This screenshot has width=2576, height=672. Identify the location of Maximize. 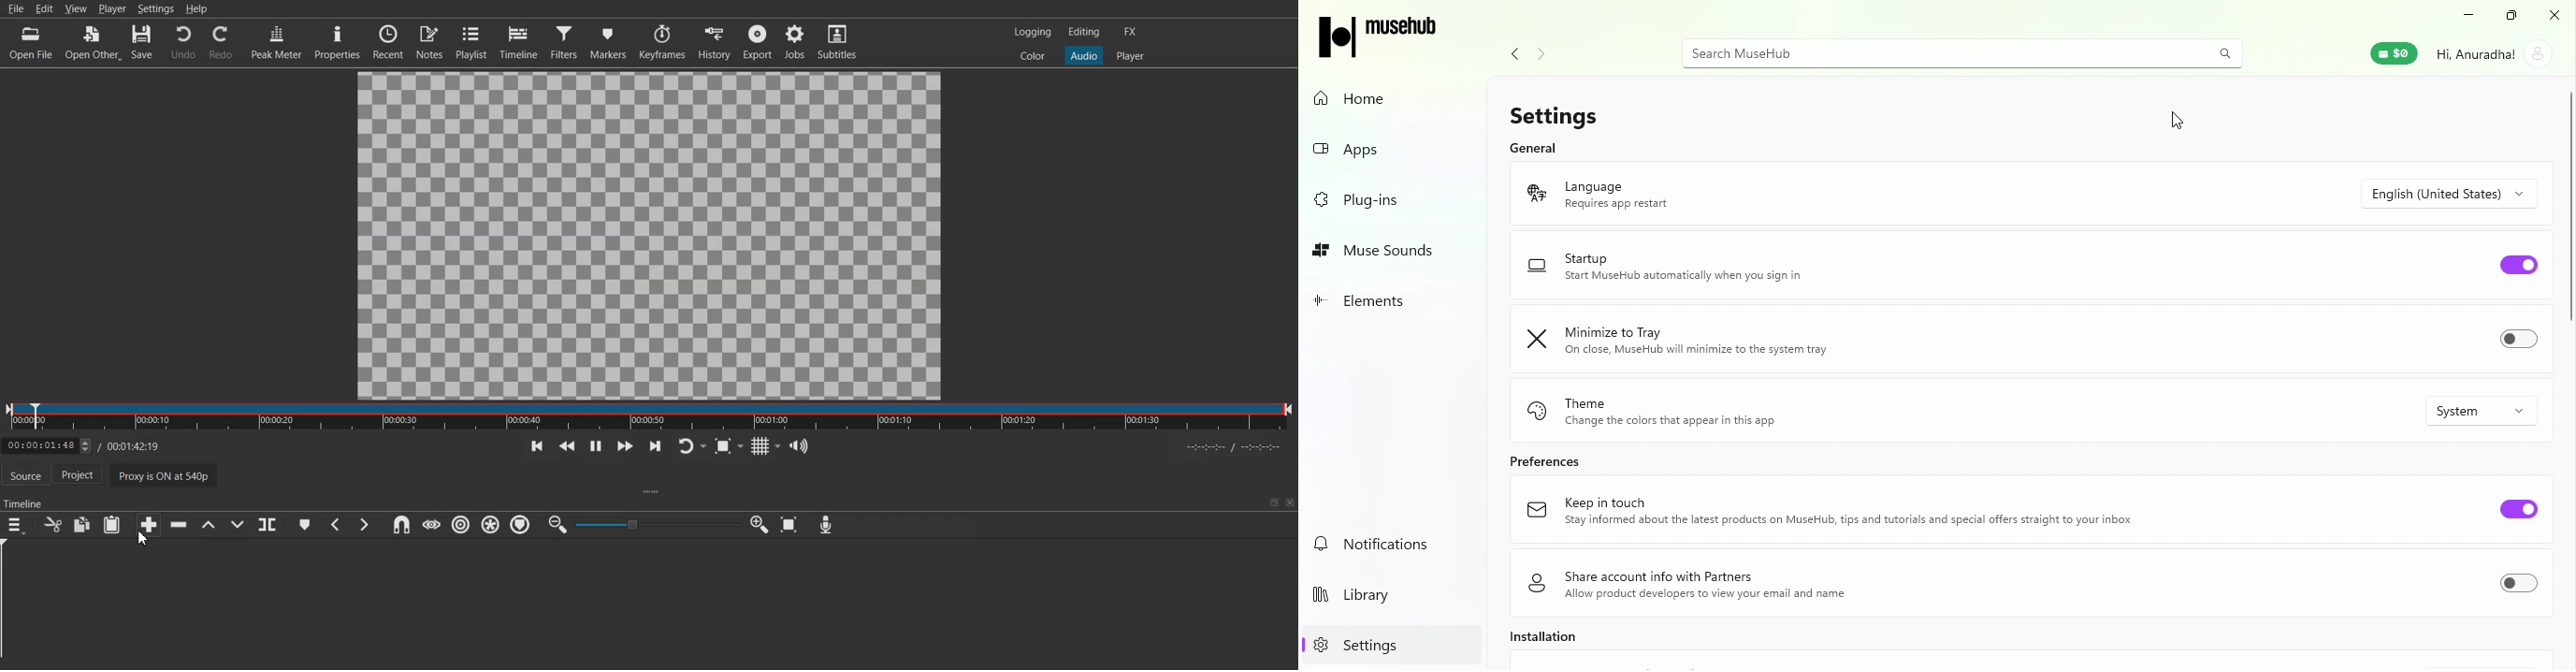
(2510, 16).